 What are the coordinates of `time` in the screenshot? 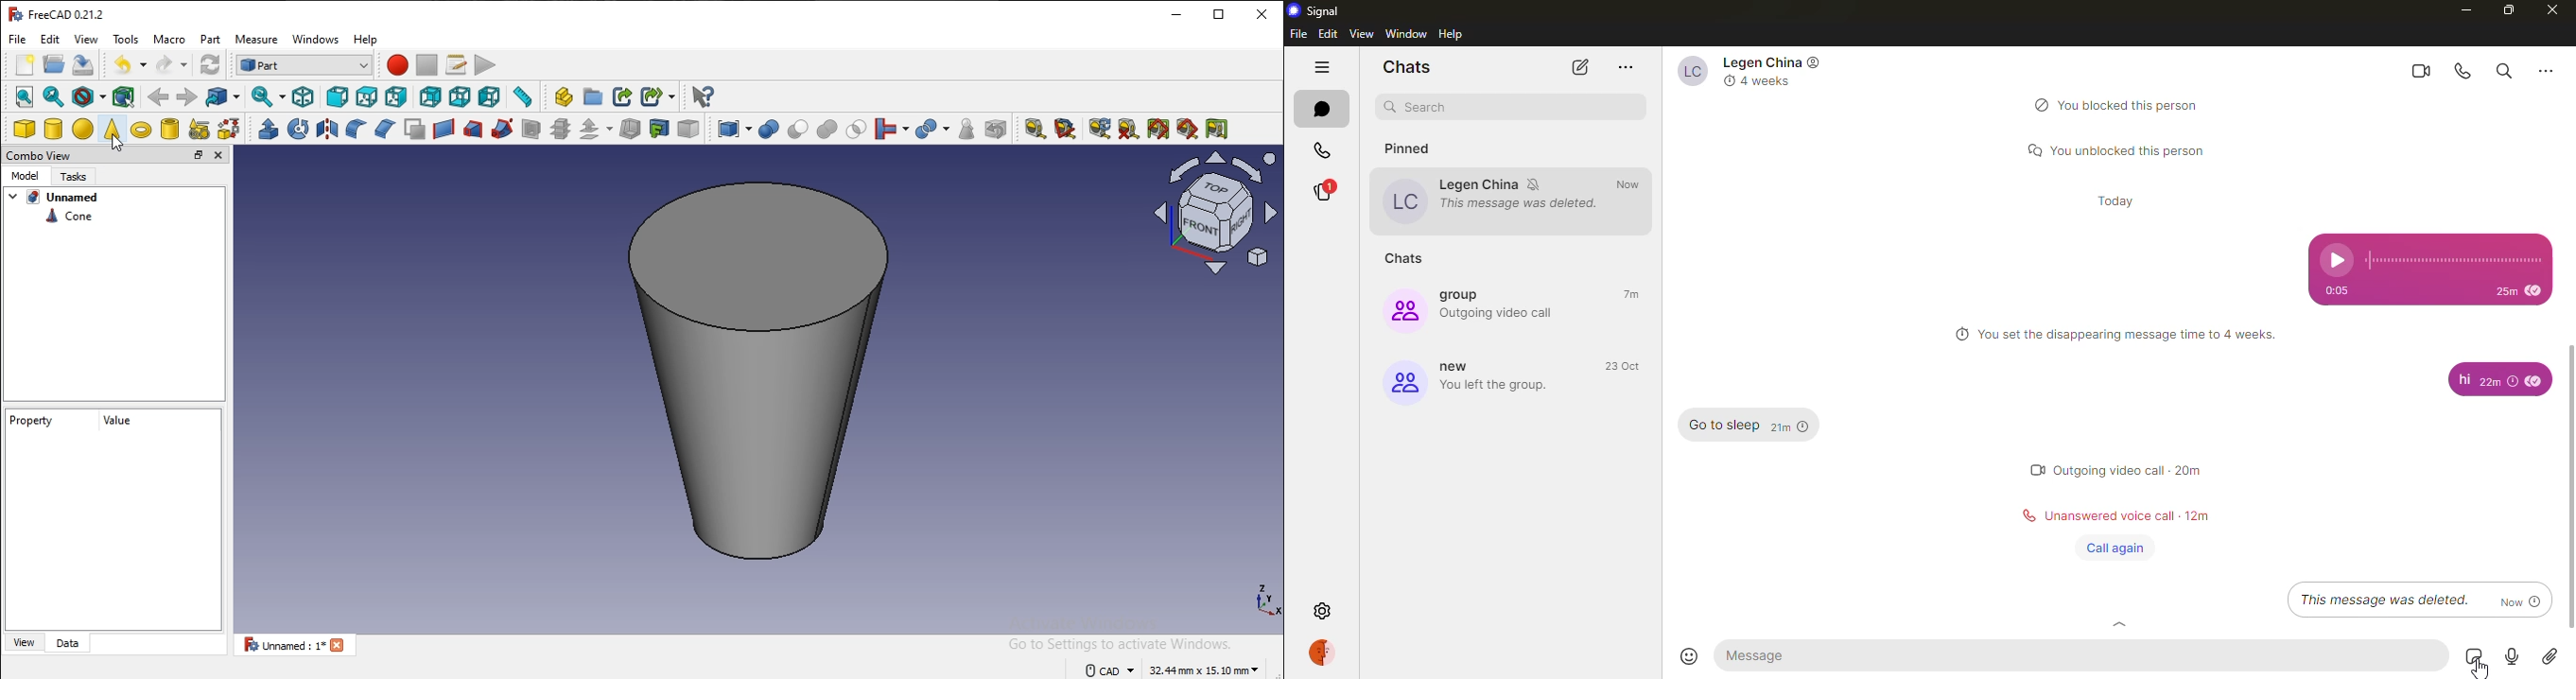 It's located at (1790, 427).